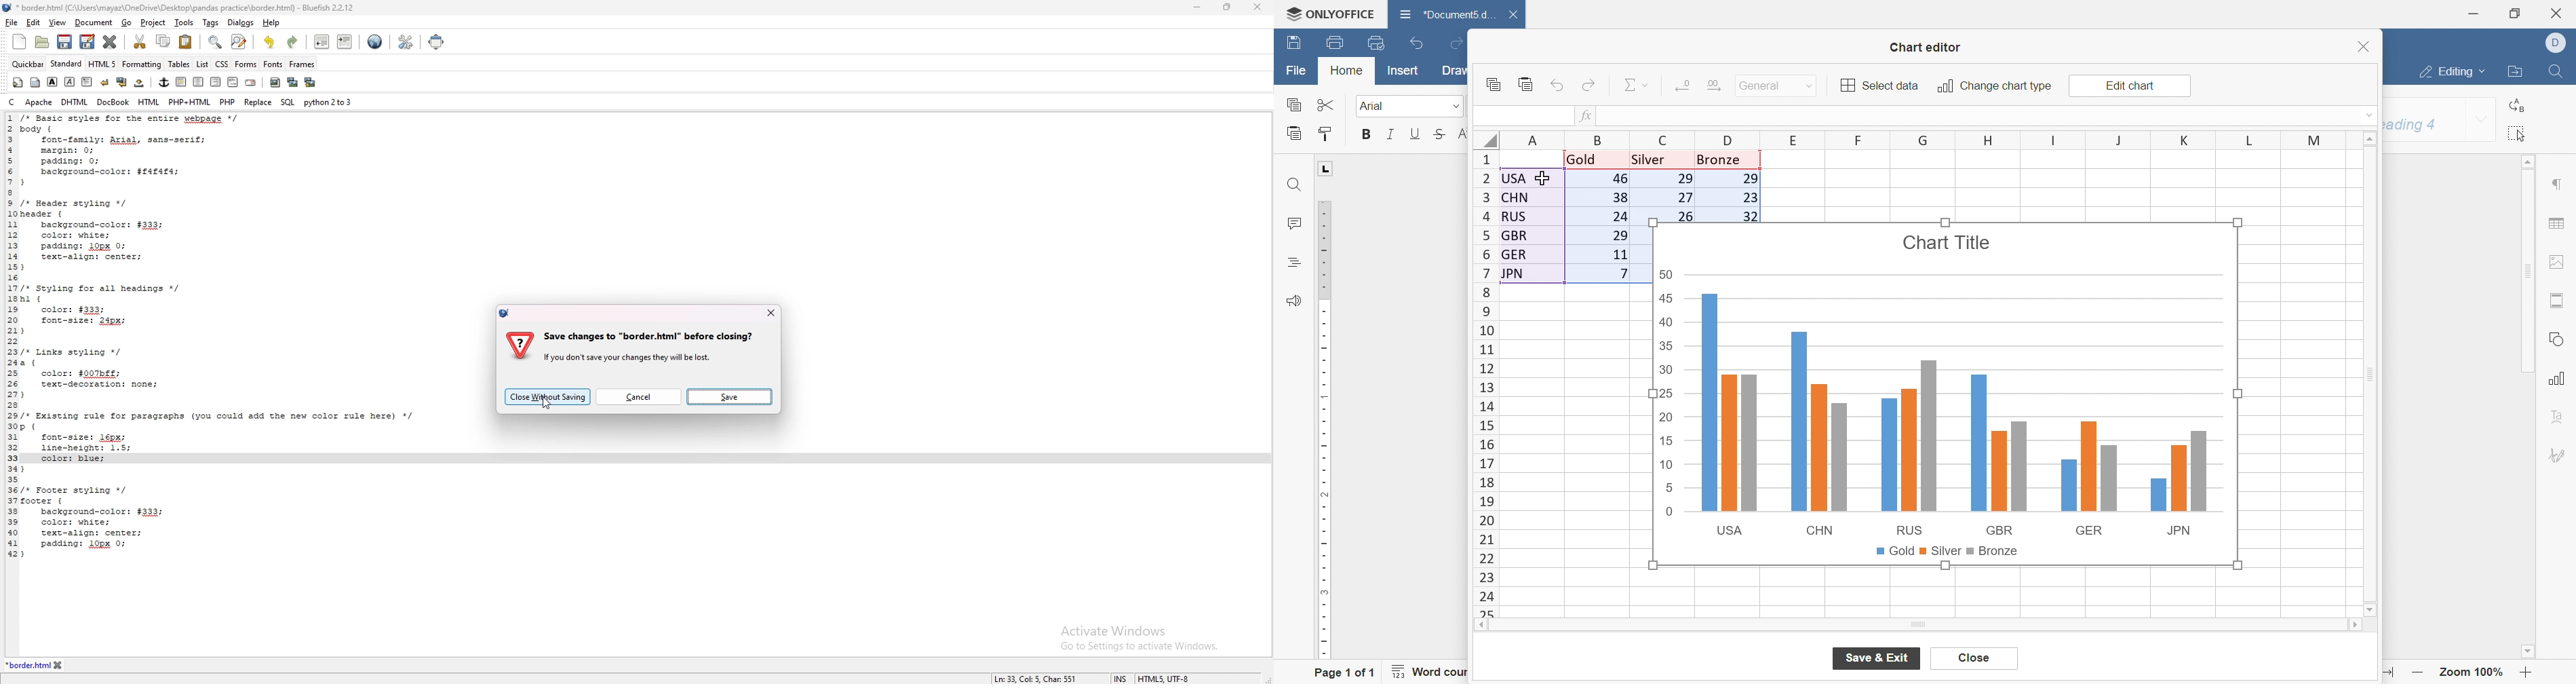 The width and height of the screenshot is (2576, 700). Describe the element at coordinates (293, 82) in the screenshot. I see `insert thumbnail` at that location.